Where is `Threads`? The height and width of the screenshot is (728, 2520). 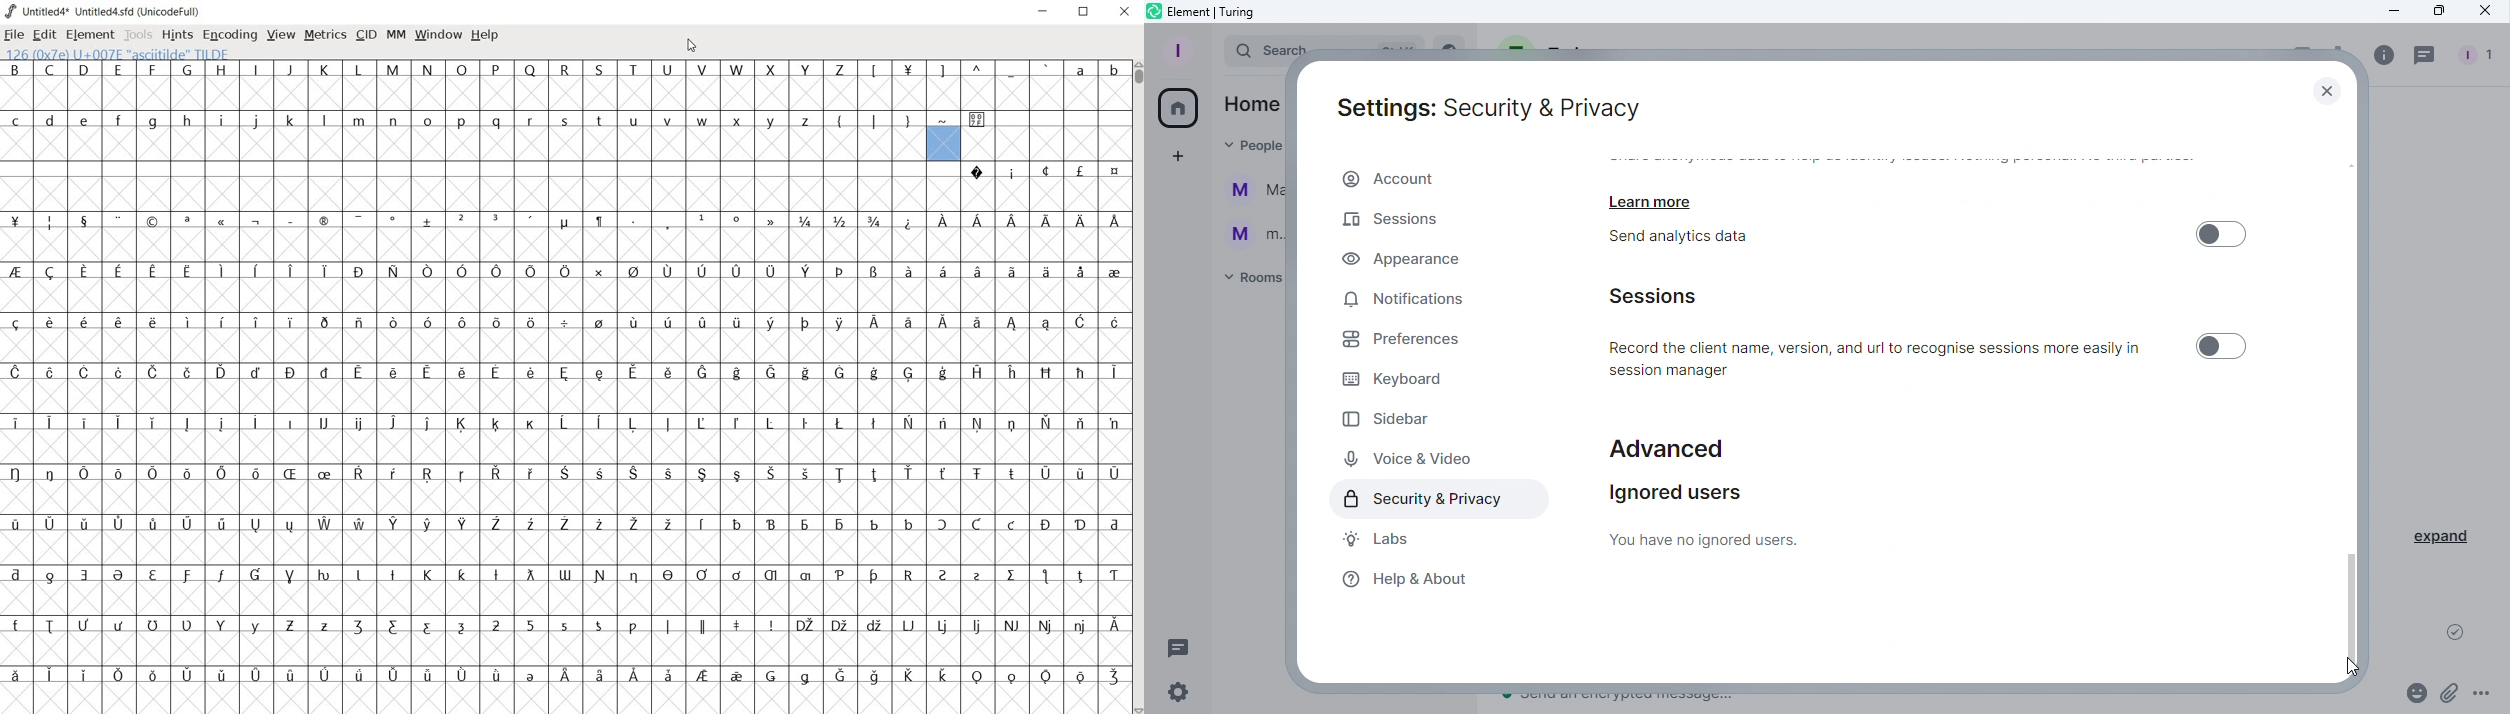
Threads is located at coordinates (2424, 54).